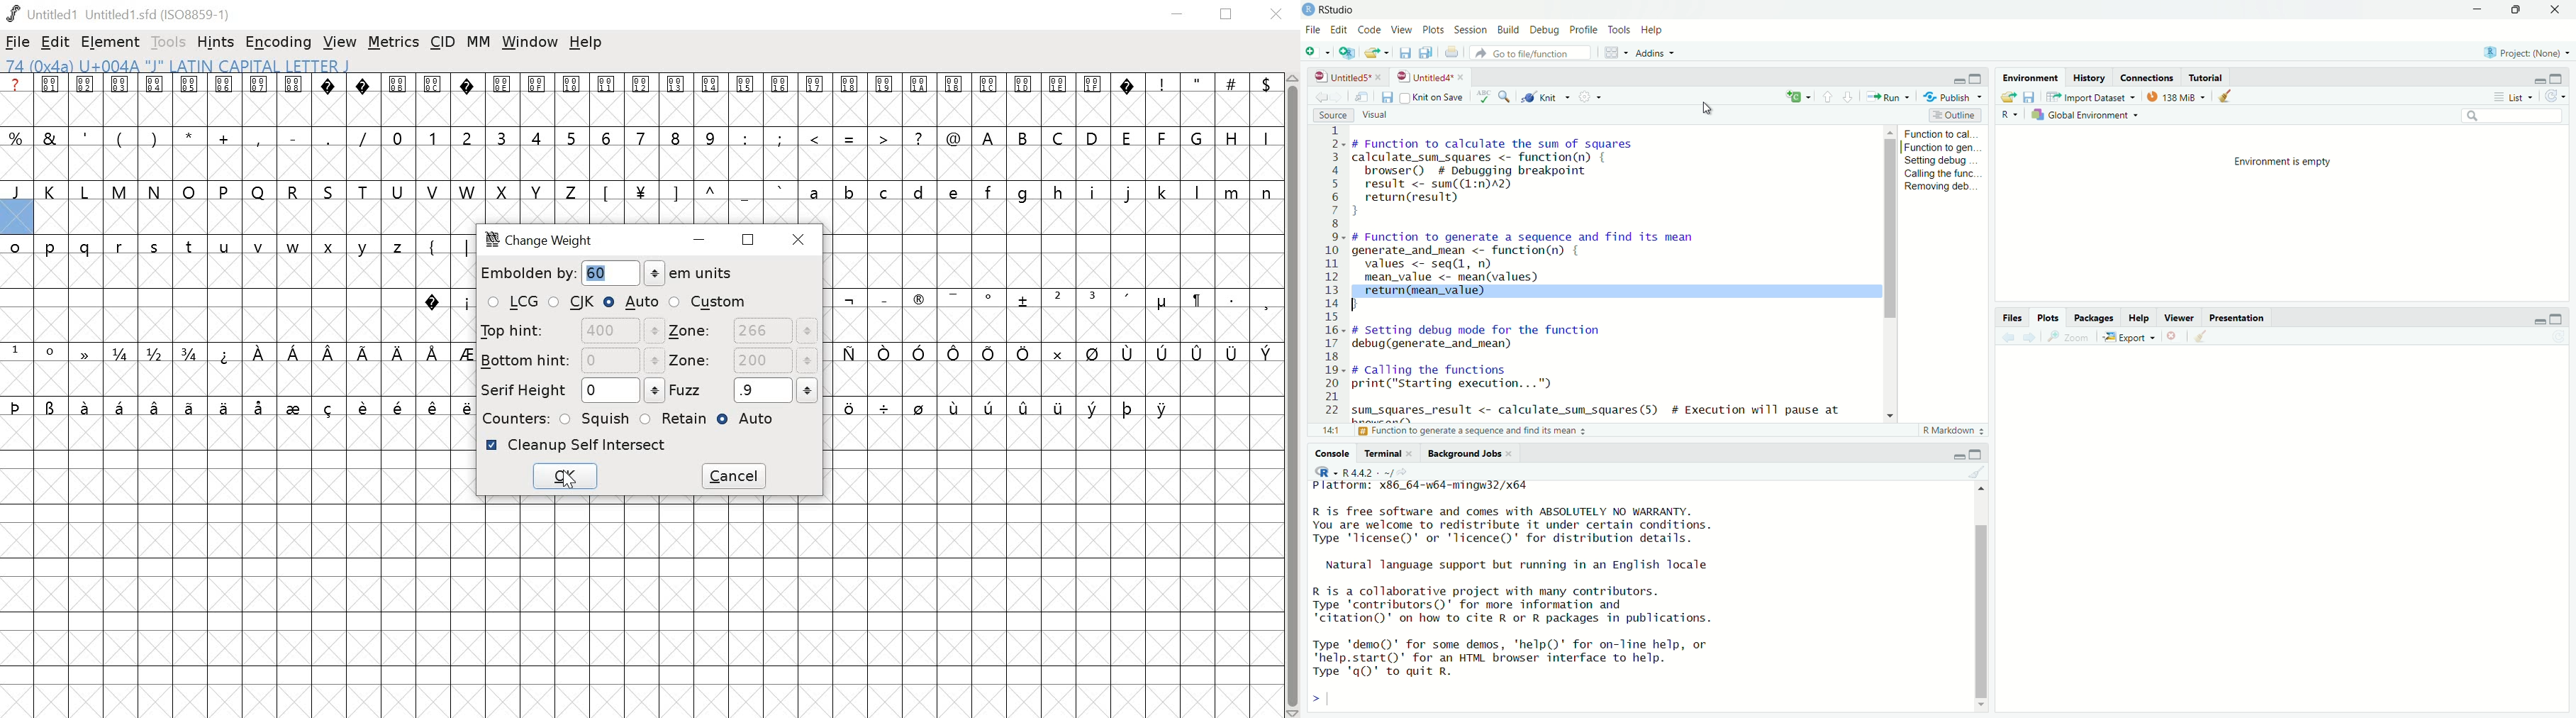 Image resolution: width=2576 pixels, height=728 pixels. Describe the element at coordinates (1654, 29) in the screenshot. I see `help` at that location.